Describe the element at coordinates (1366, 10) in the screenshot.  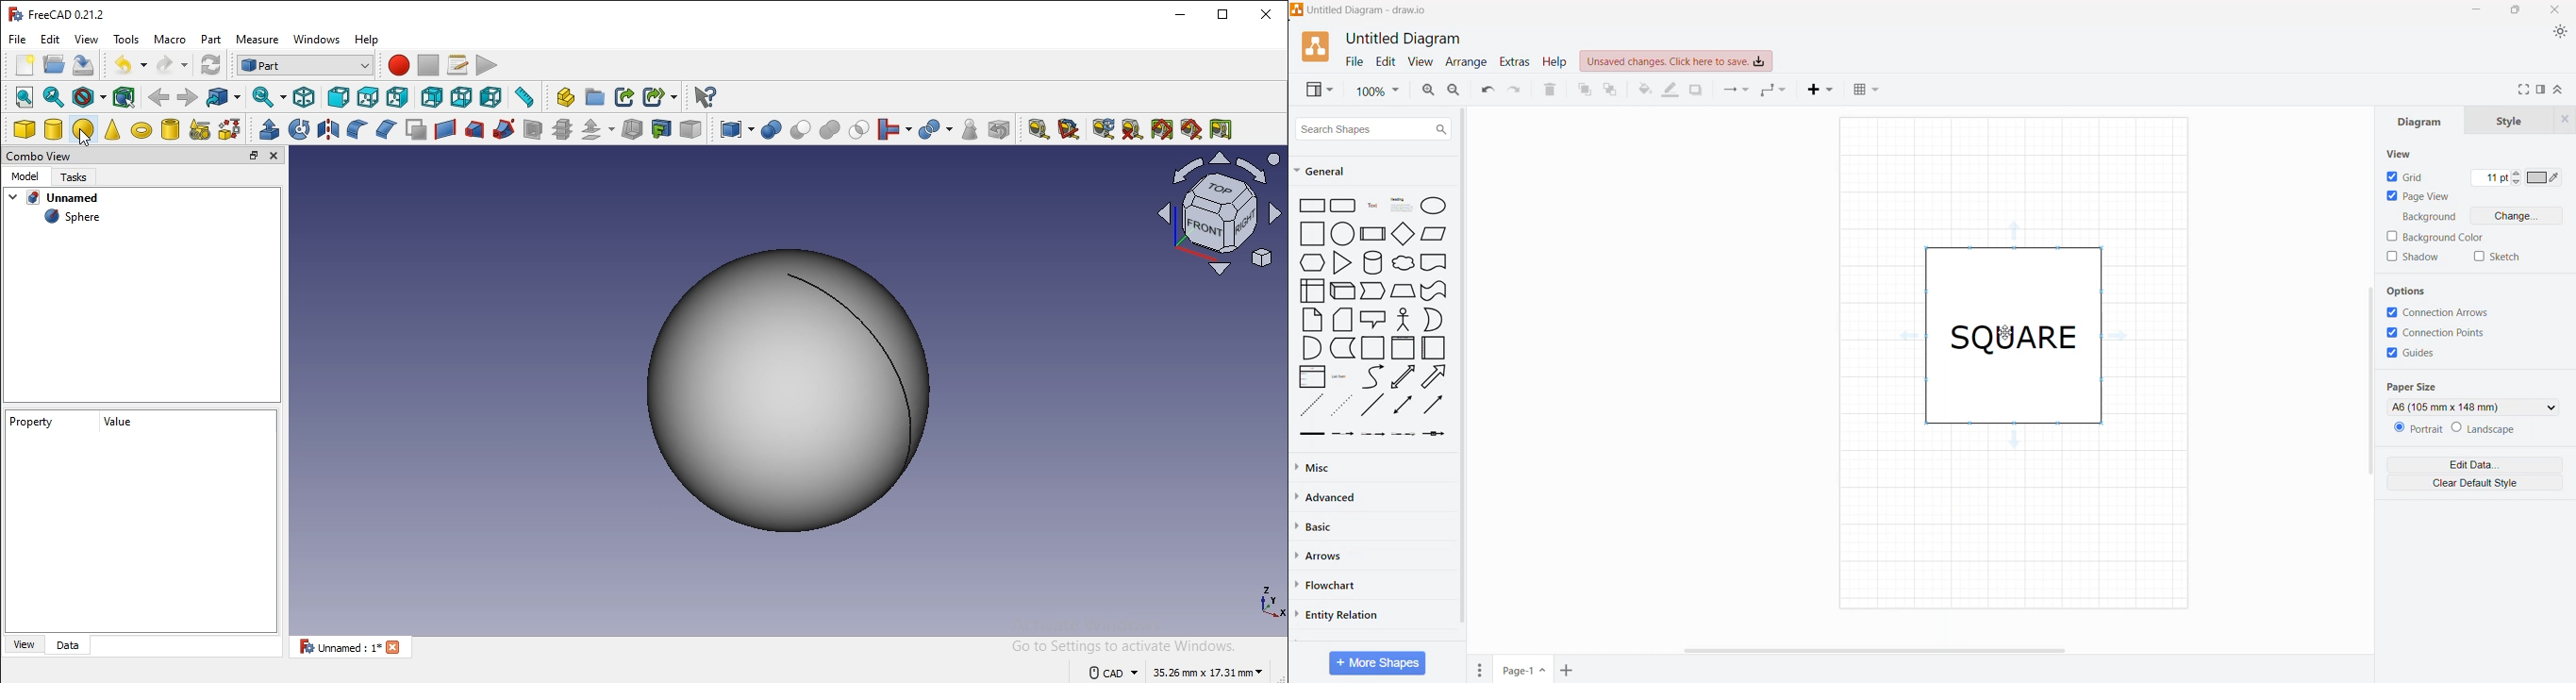
I see `Diagram Title - Application Name` at that location.